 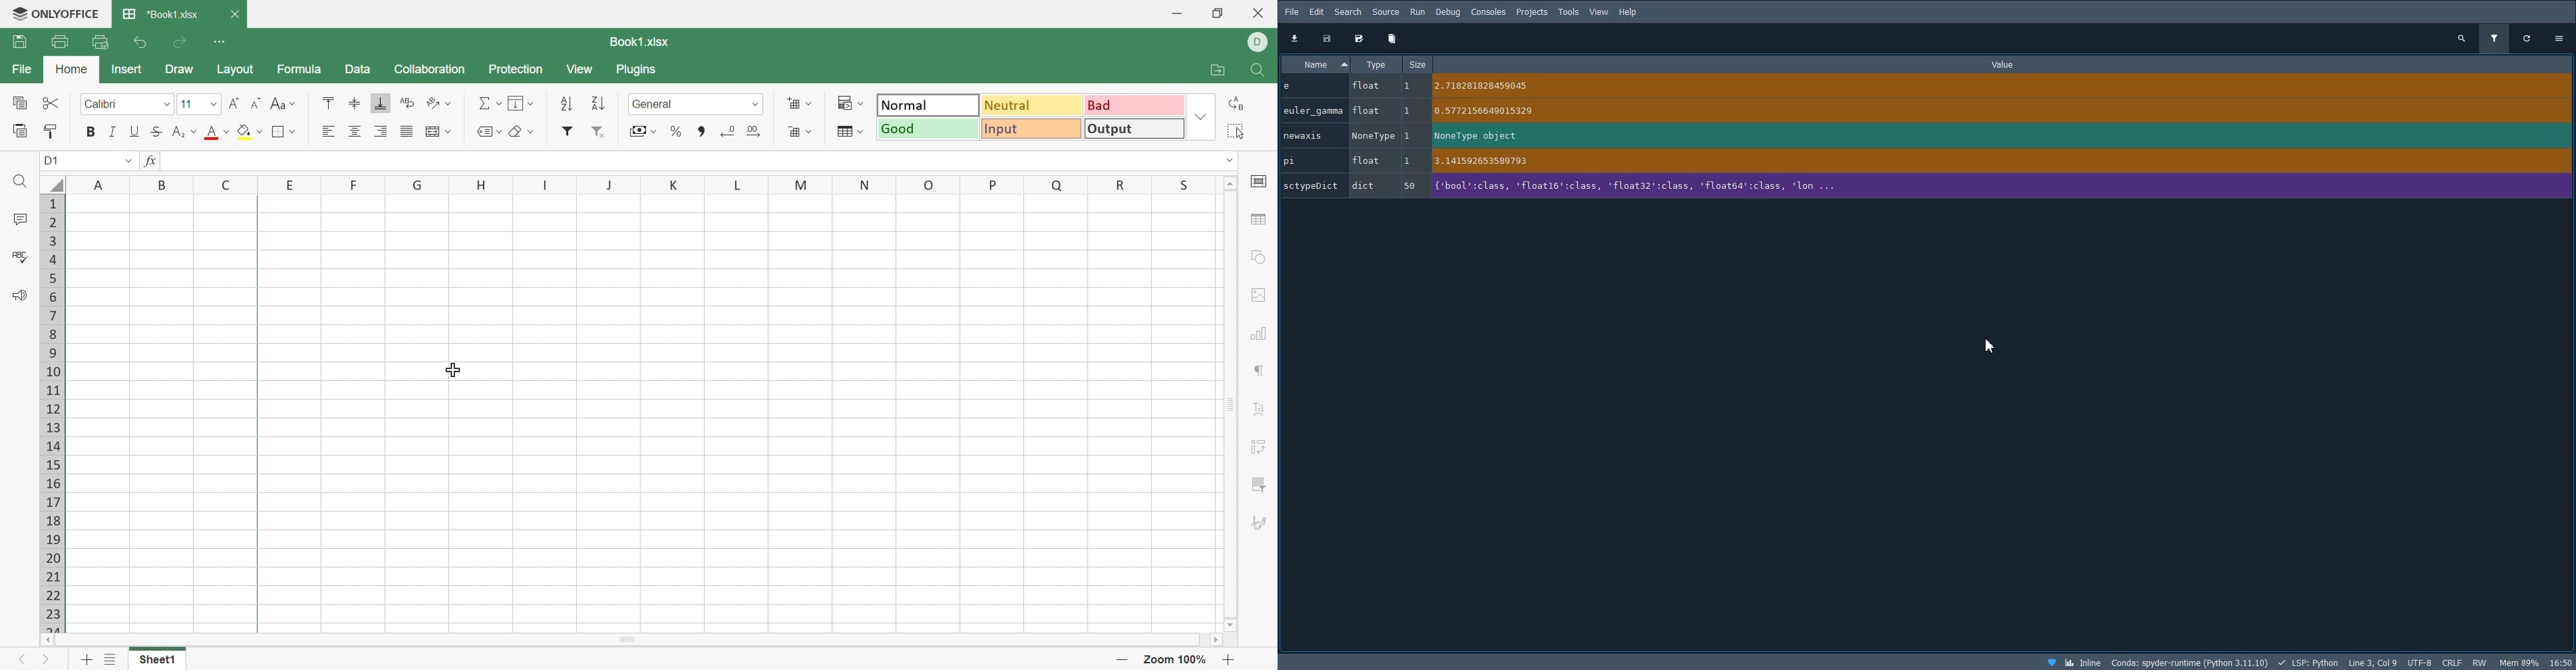 What do you see at coordinates (2462, 37) in the screenshot?
I see `Search` at bounding box center [2462, 37].